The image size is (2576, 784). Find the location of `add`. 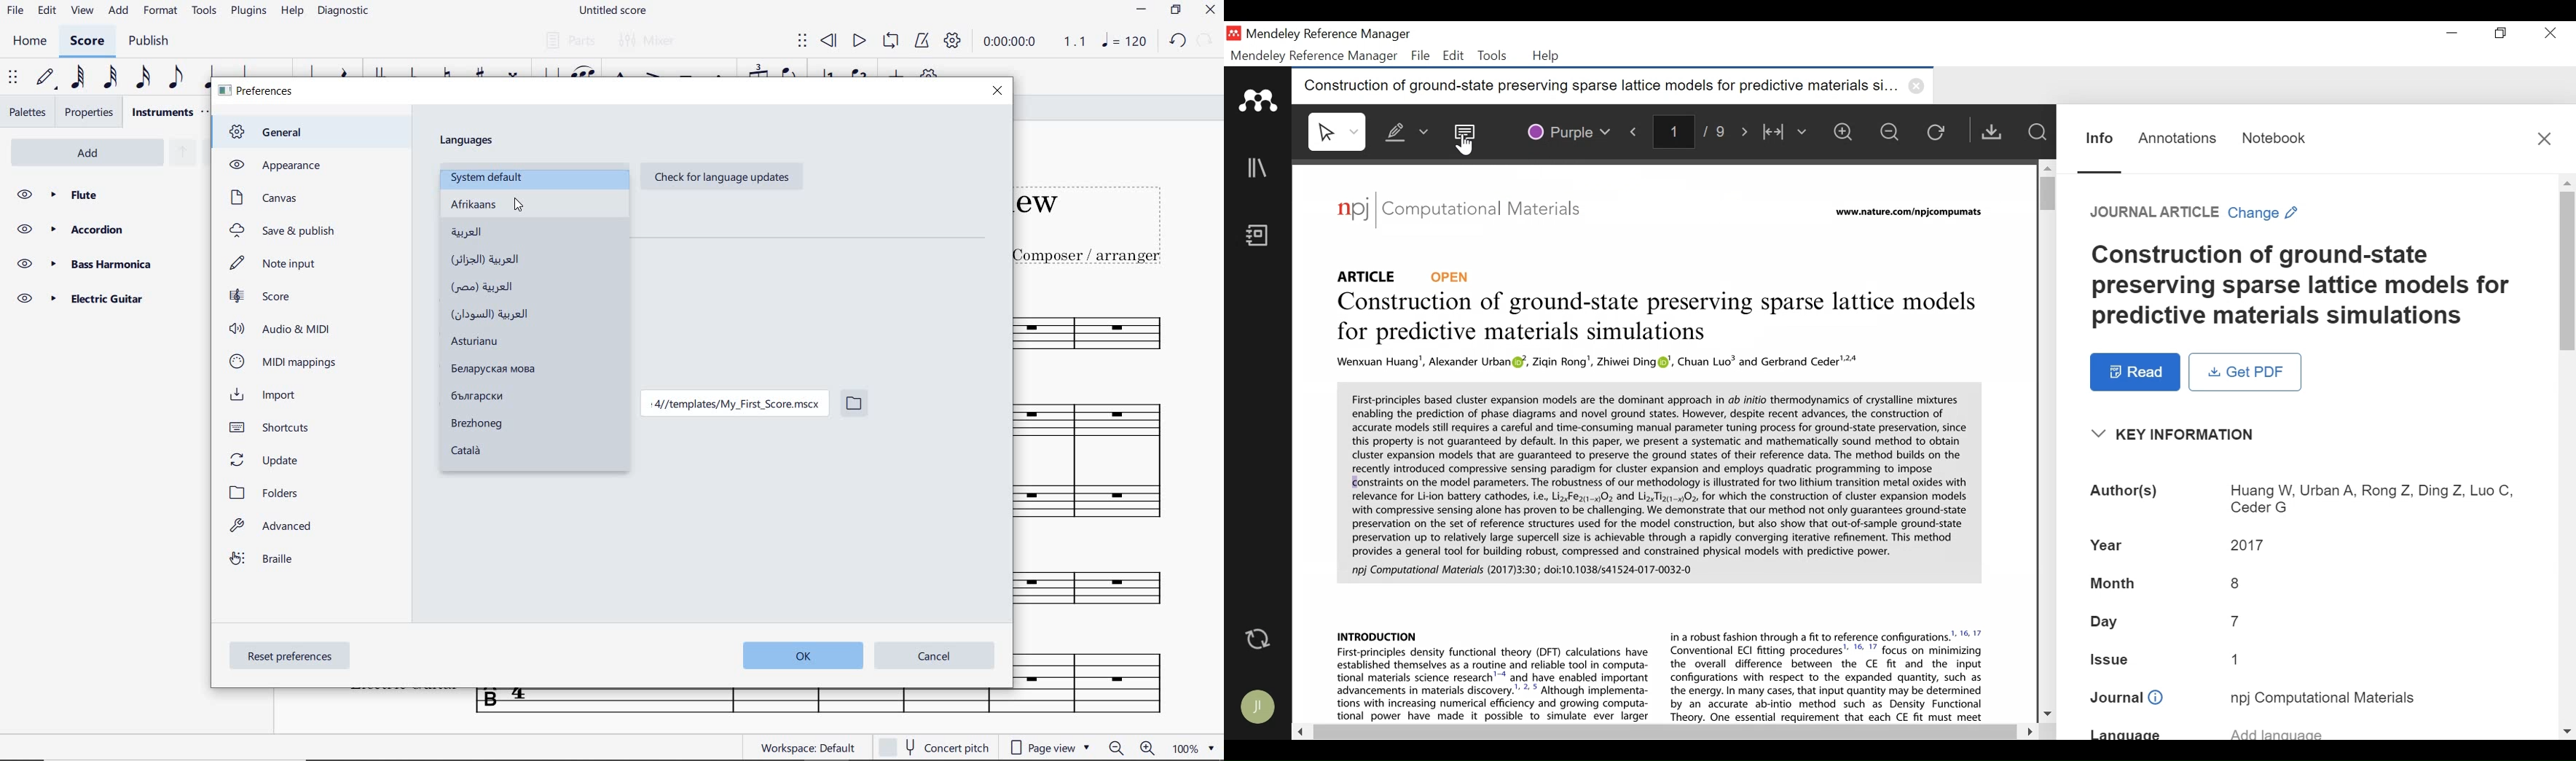

add is located at coordinates (117, 12).